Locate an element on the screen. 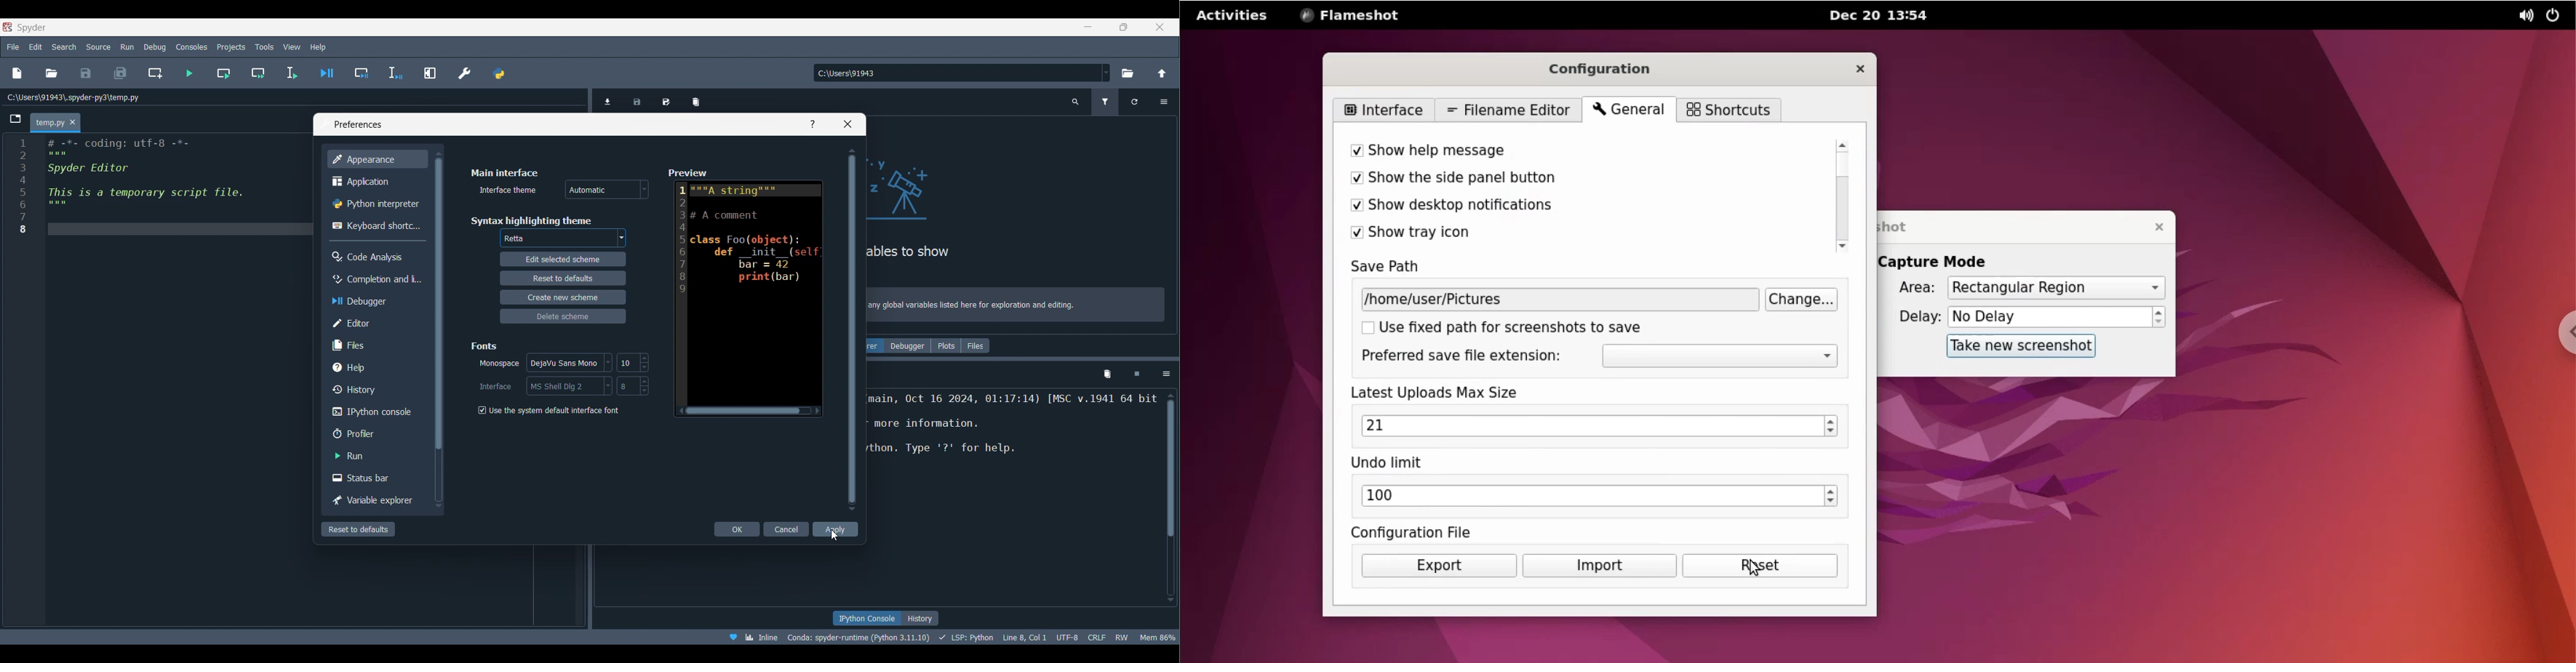  Filter variables, current selection is located at coordinates (1106, 102).